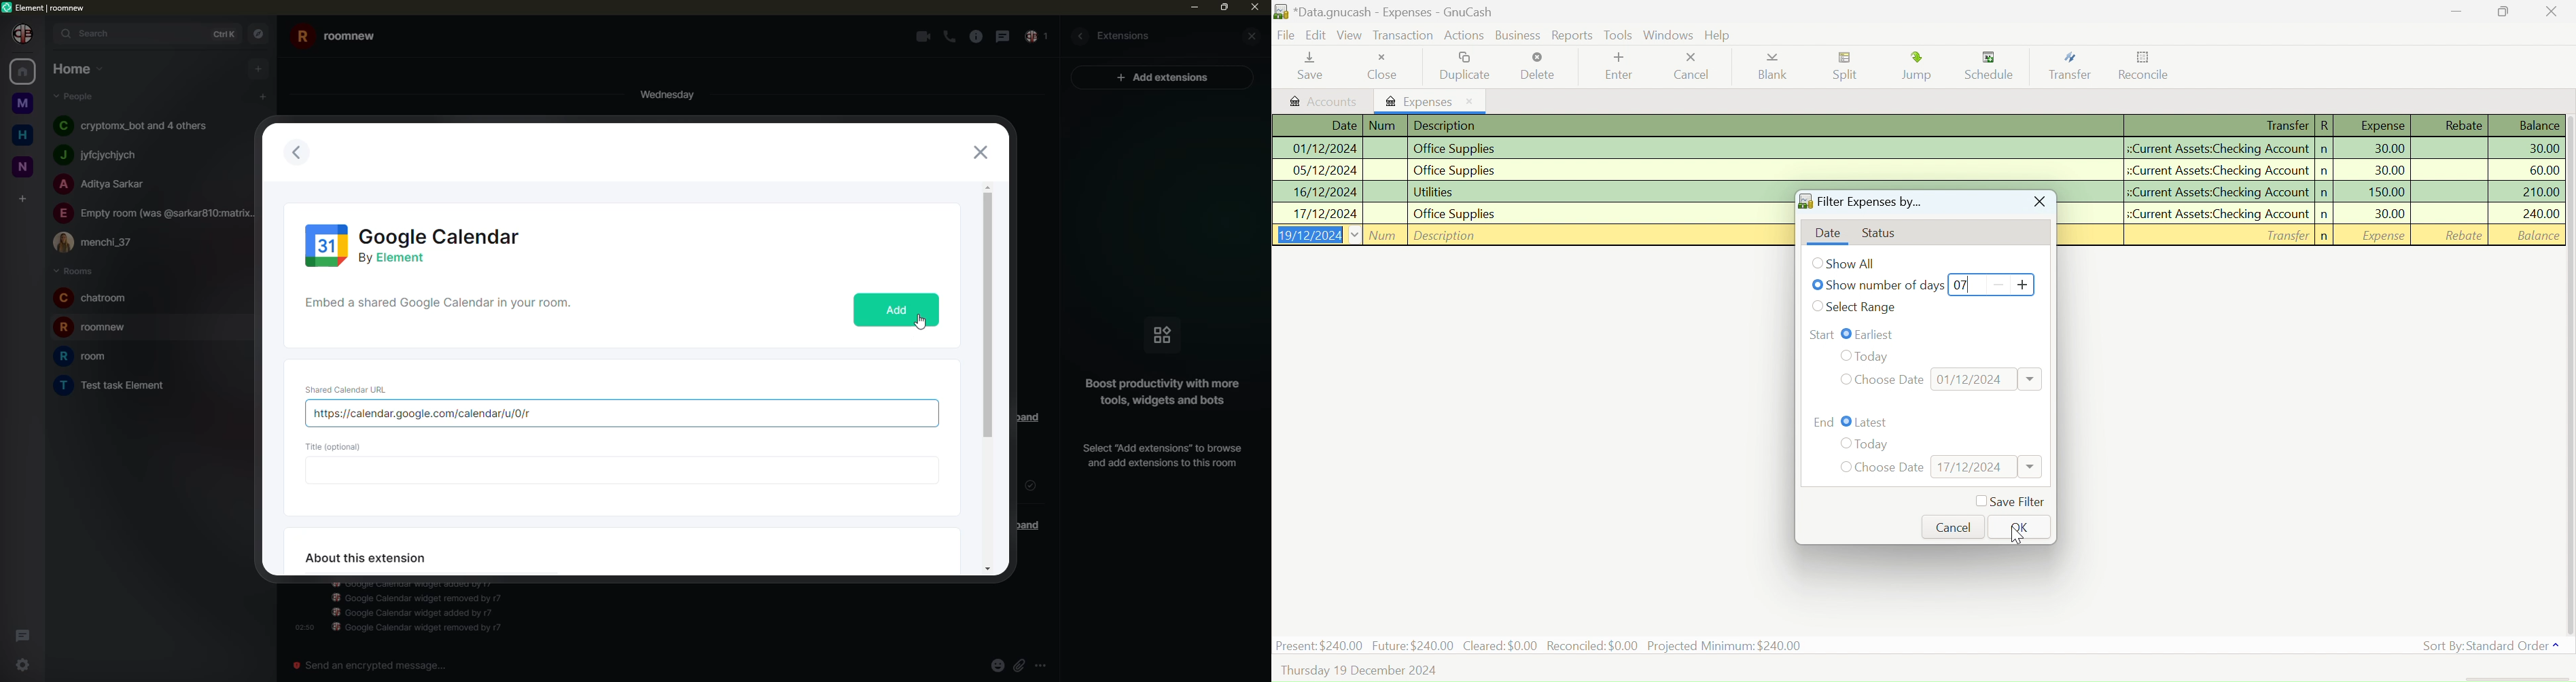 Image resolution: width=2576 pixels, height=700 pixels. I want to click on Utilities Transaction, so click(1531, 192).